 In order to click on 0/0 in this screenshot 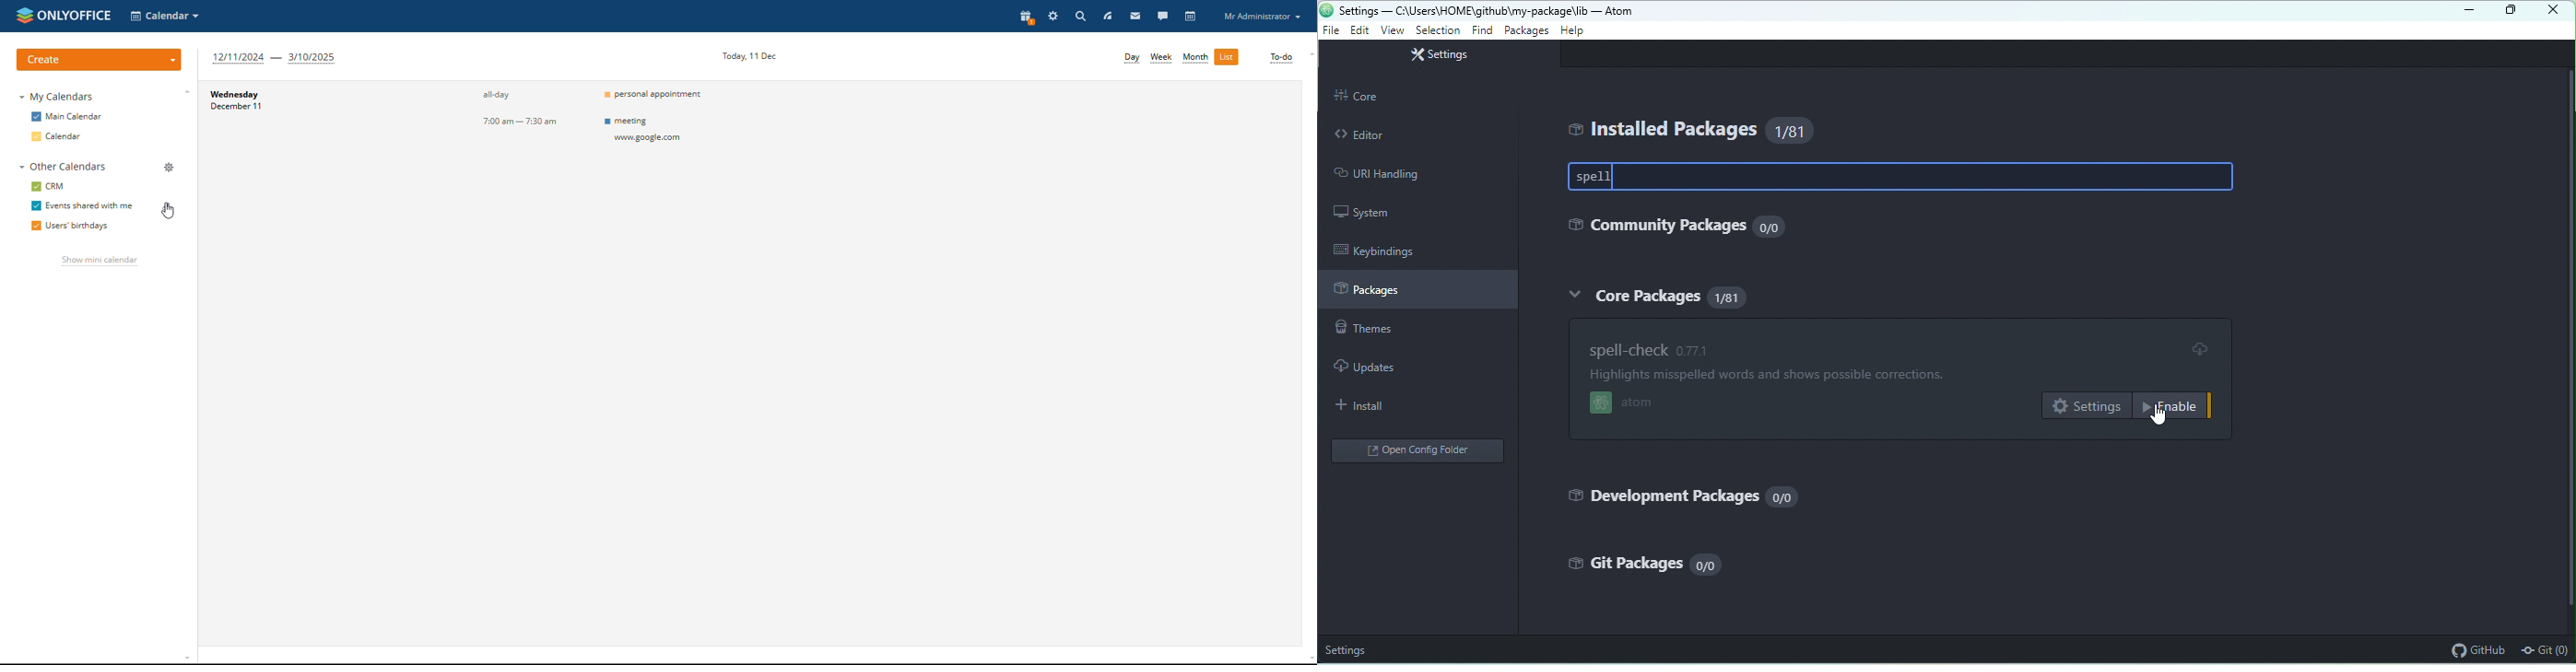, I will do `click(1784, 497)`.